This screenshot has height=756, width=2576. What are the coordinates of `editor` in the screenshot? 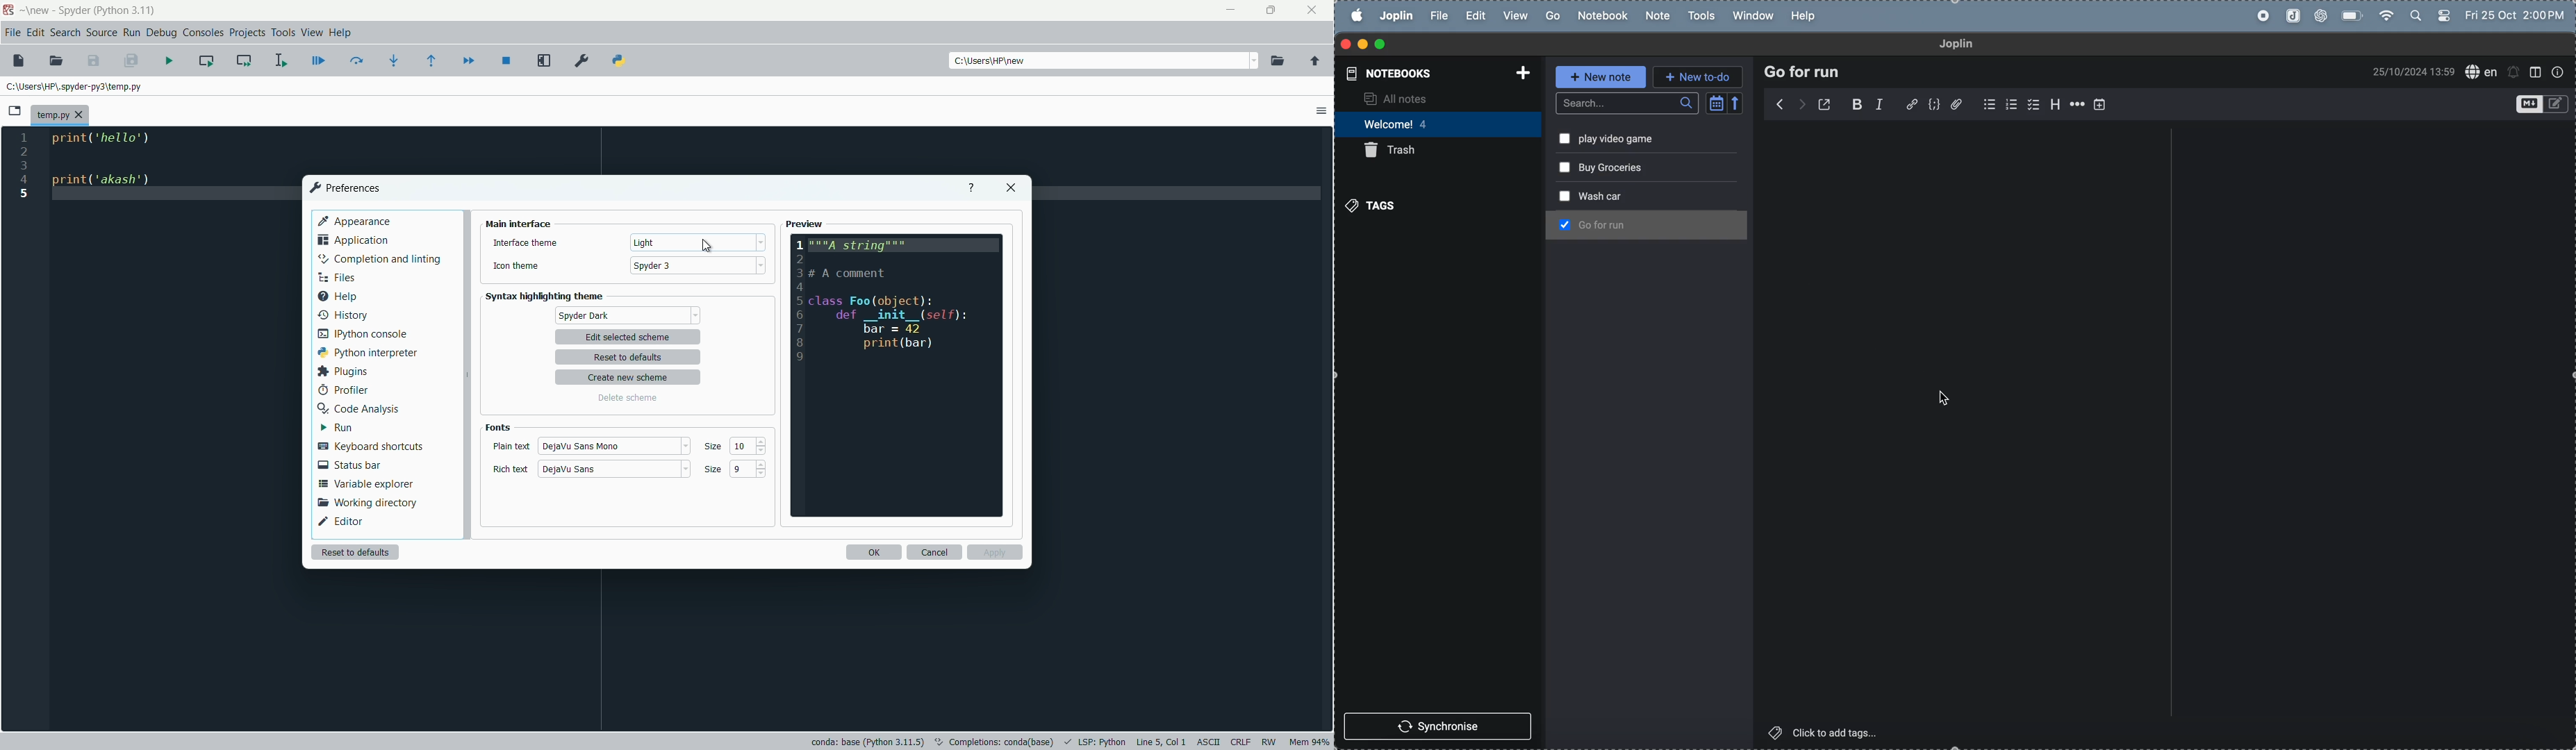 It's located at (342, 521).